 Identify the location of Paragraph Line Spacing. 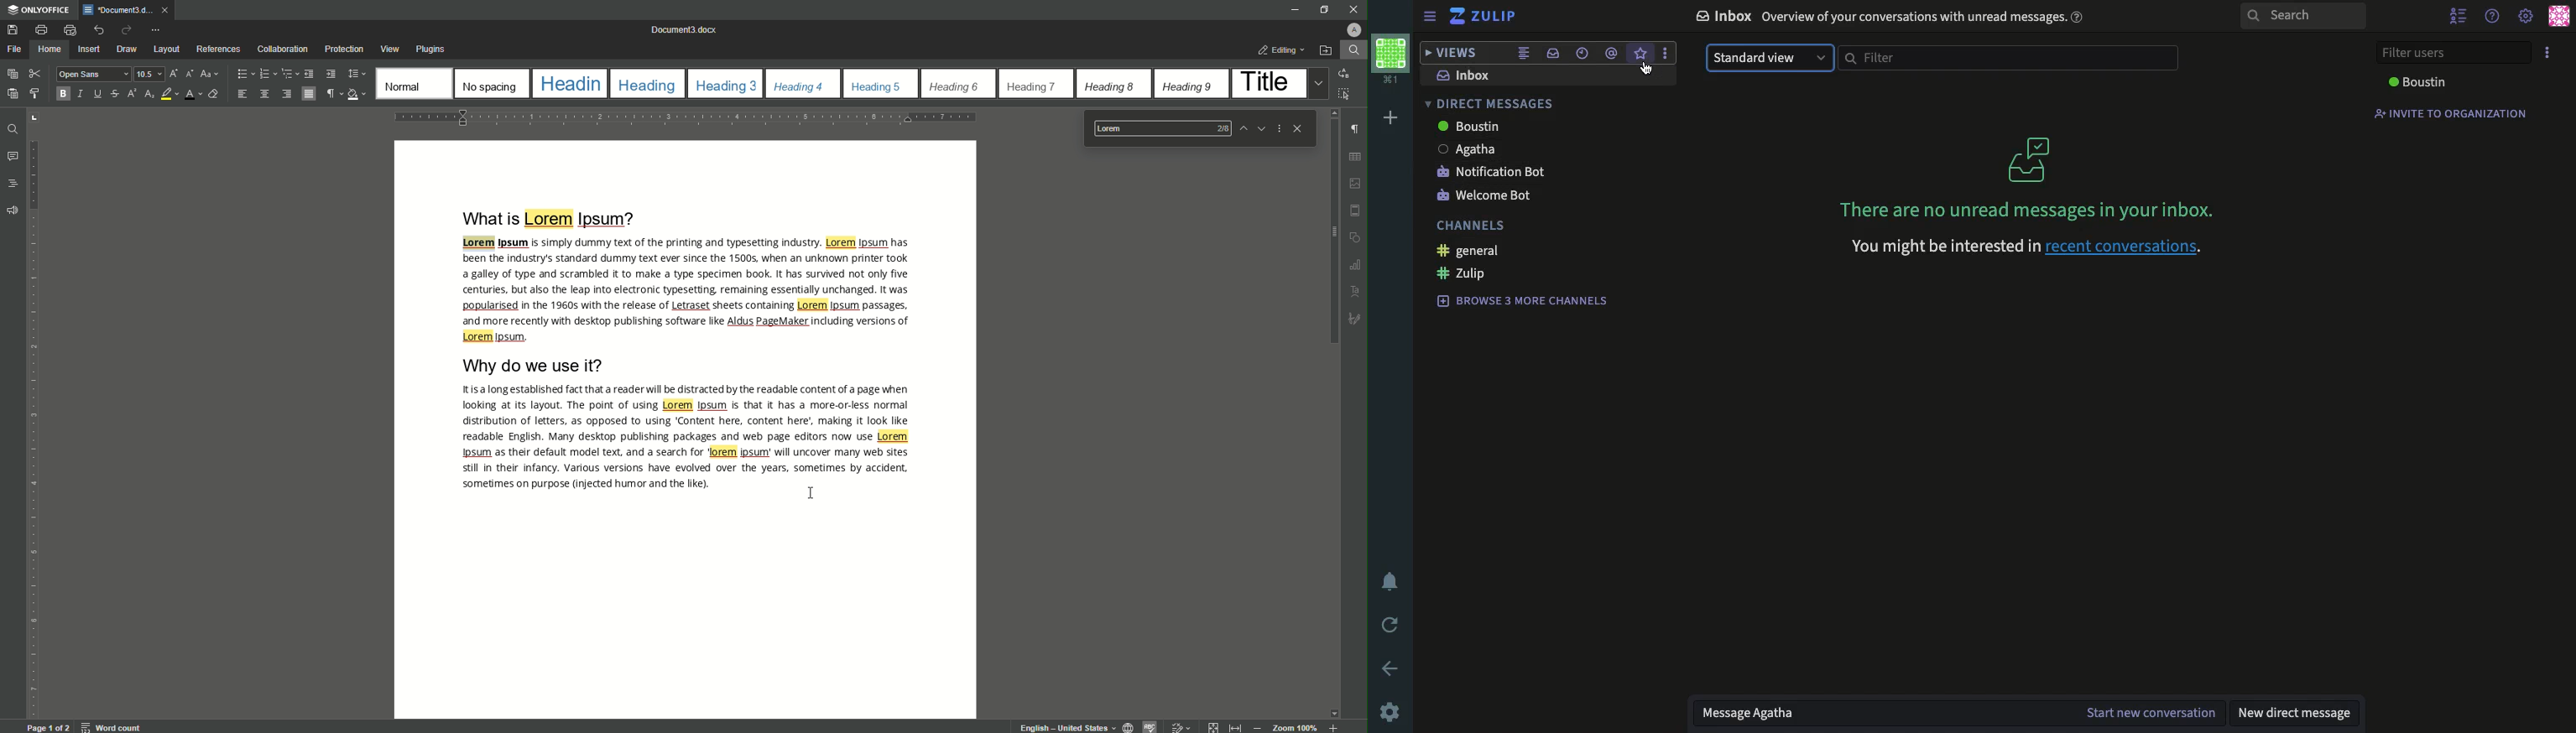
(357, 73).